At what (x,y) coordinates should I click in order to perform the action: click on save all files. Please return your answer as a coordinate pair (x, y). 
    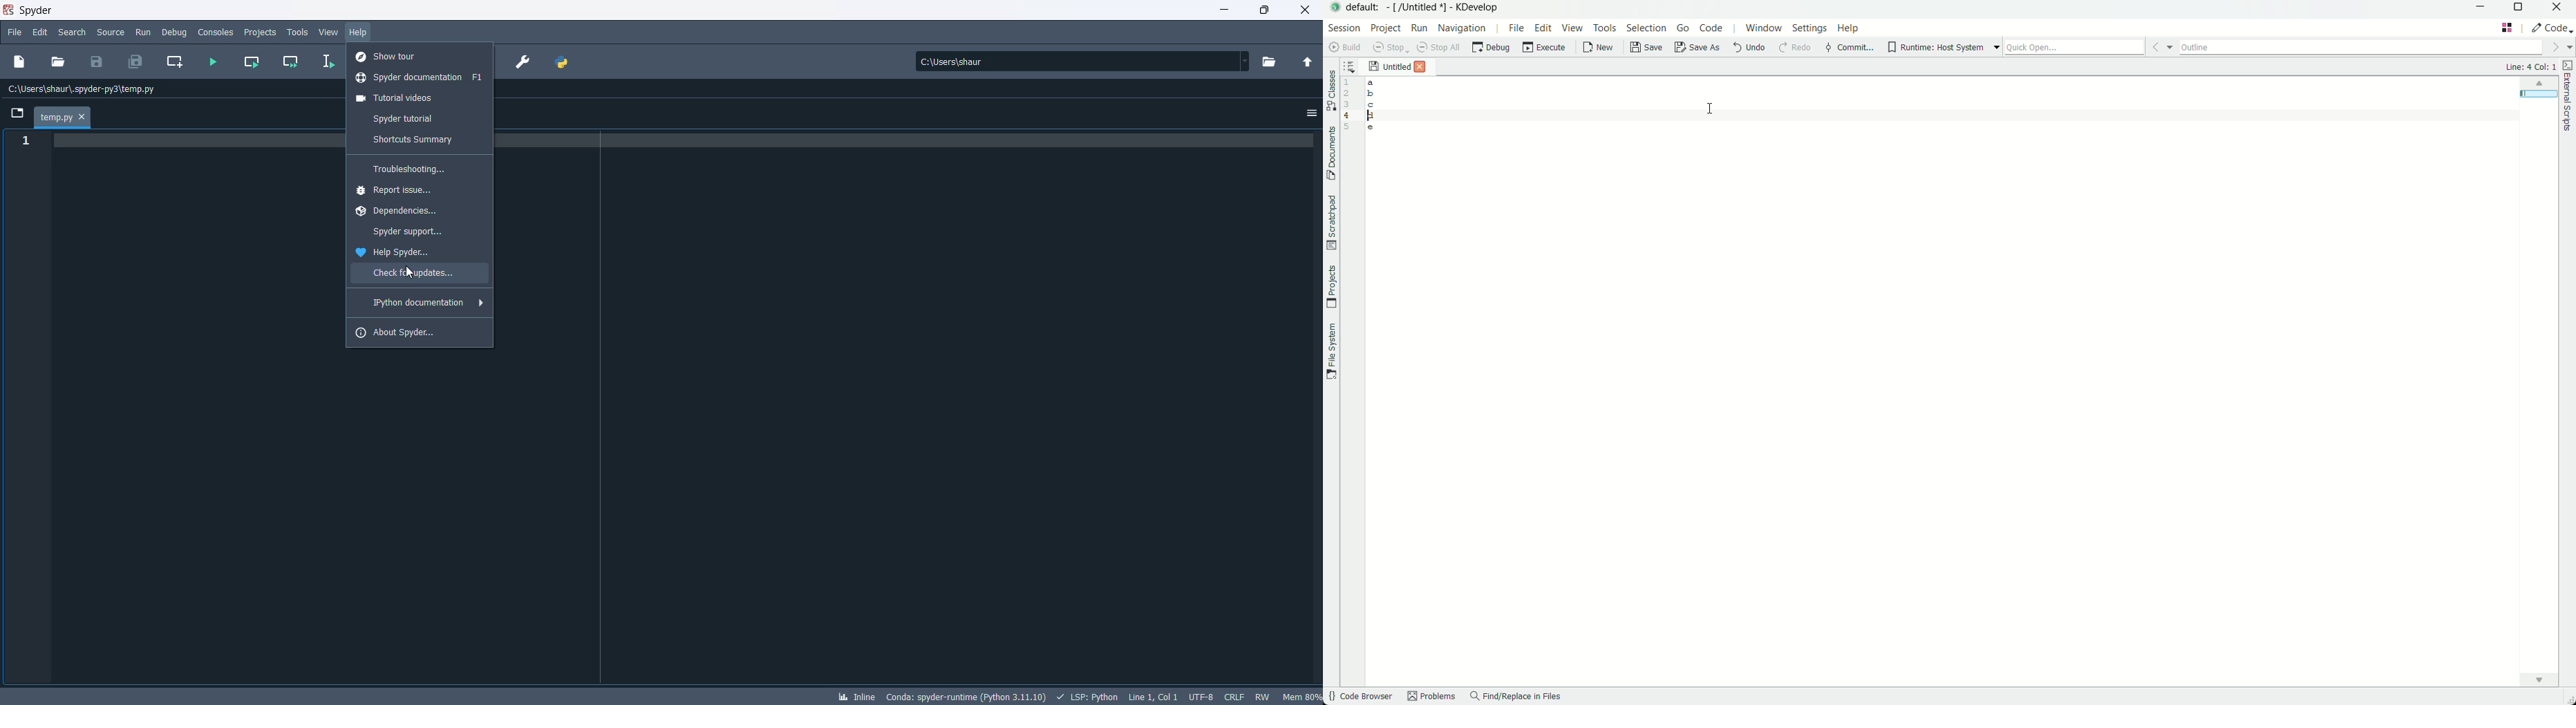
    Looking at the image, I should click on (136, 62).